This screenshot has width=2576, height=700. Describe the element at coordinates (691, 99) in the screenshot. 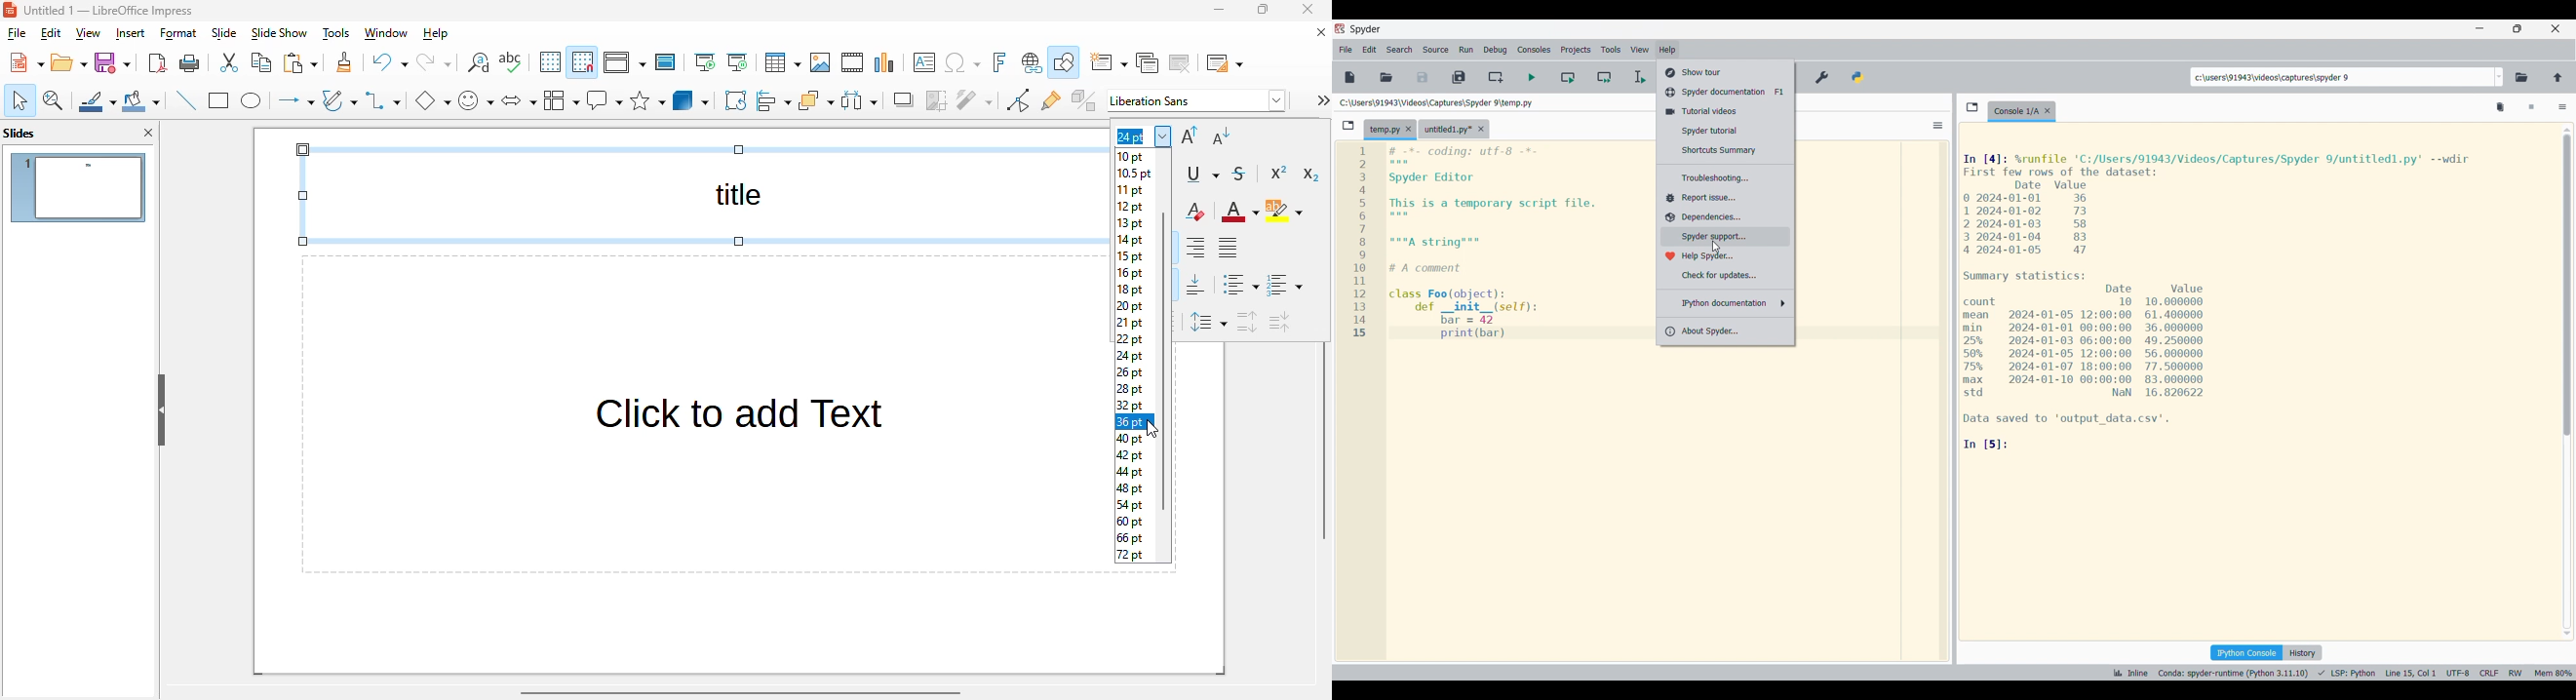

I see `3D objects` at that location.